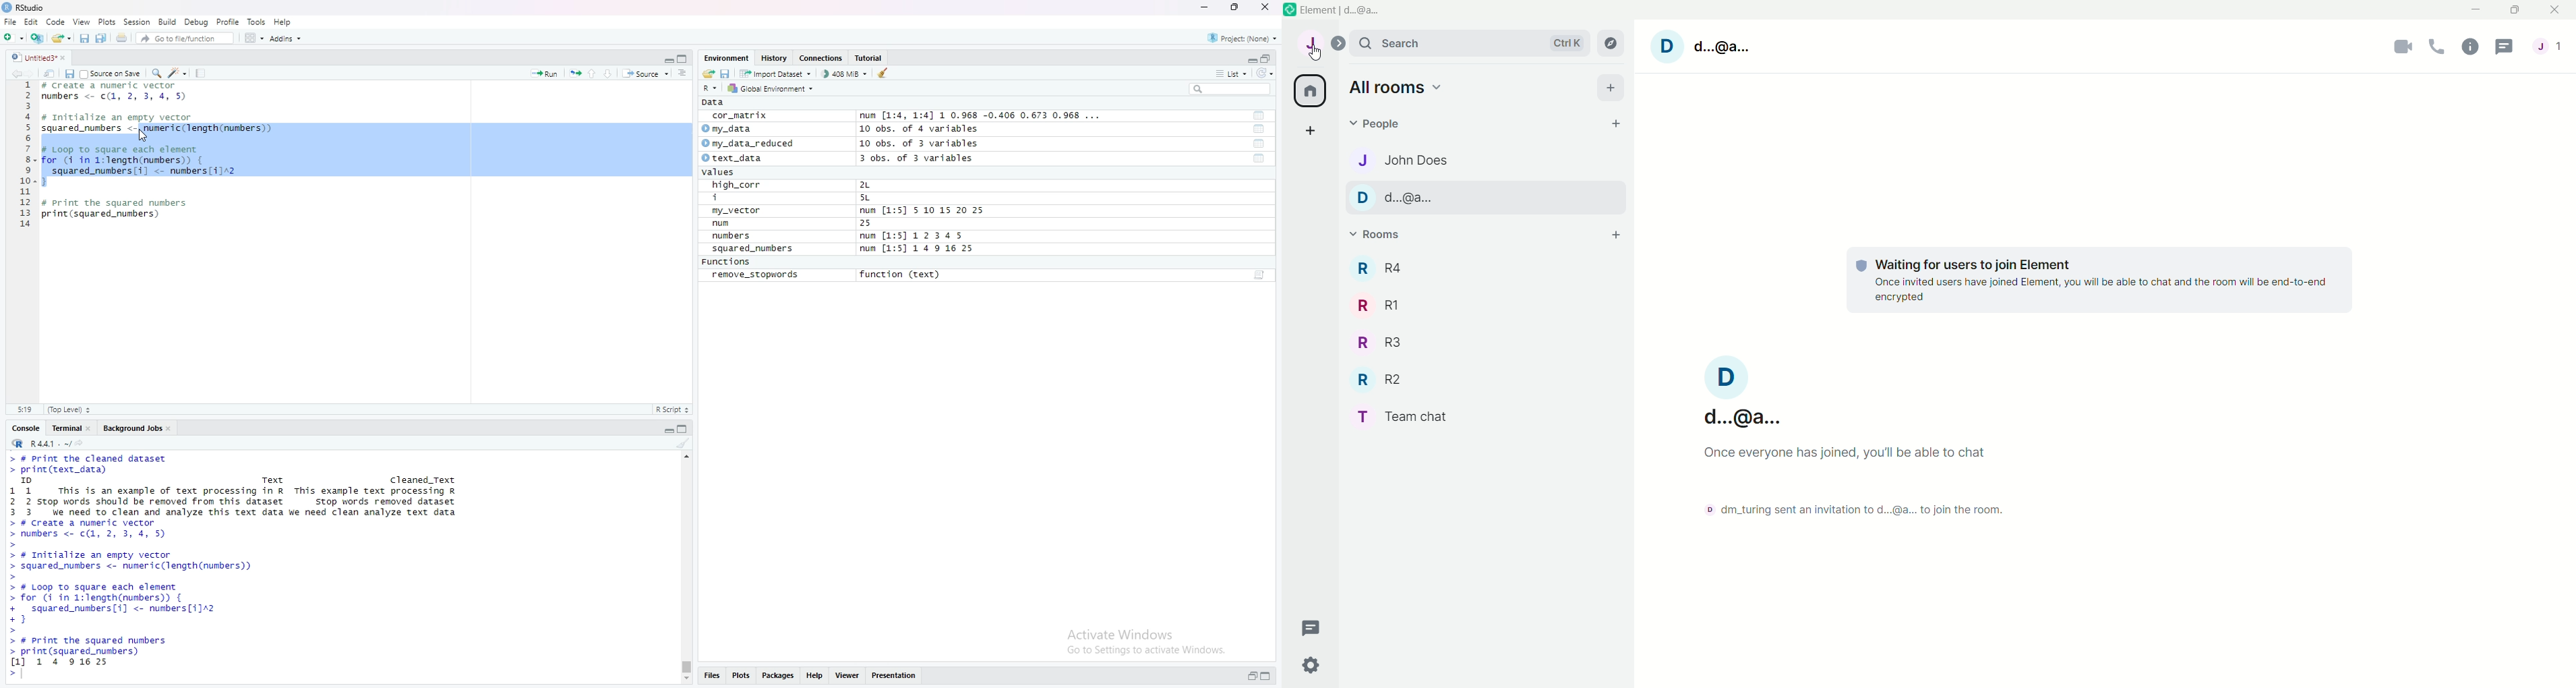 This screenshot has width=2576, height=700. What do you see at coordinates (545, 72) in the screenshot?
I see `Run` at bounding box center [545, 72].